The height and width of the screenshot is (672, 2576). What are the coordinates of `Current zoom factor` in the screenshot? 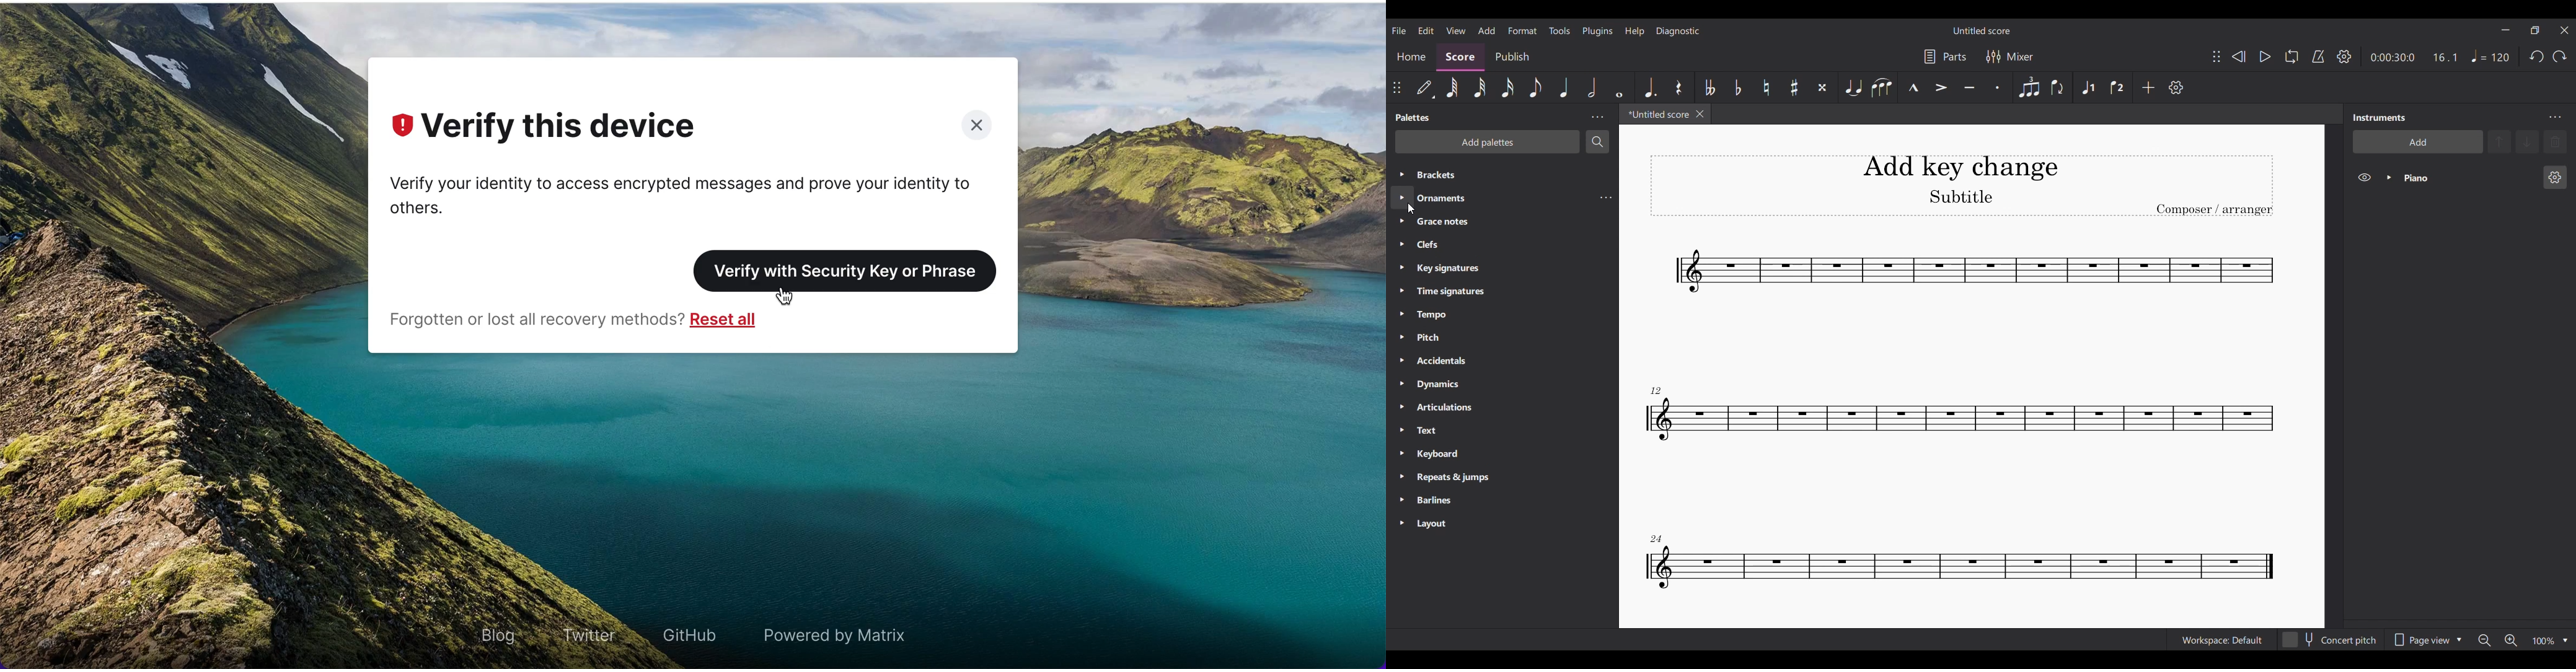 It's located at (2544, 642).